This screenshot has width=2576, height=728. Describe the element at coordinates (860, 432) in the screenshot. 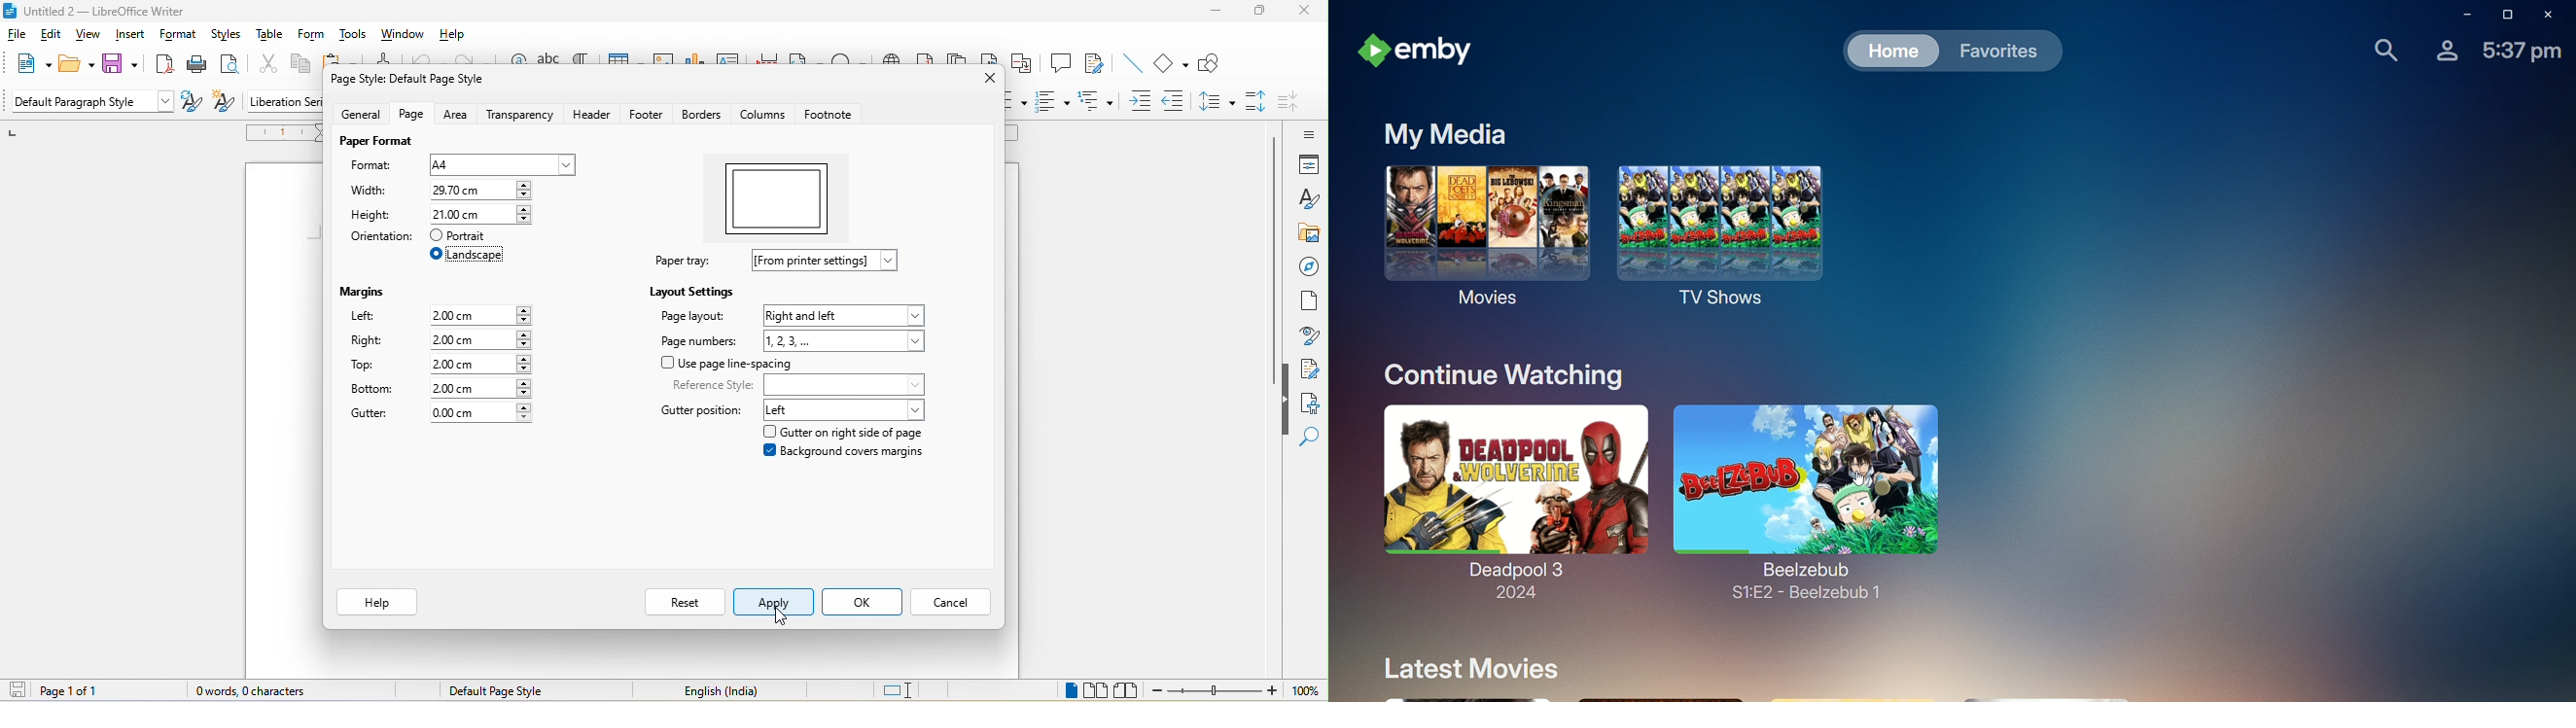

I see `gutter on right side of page` at that location.